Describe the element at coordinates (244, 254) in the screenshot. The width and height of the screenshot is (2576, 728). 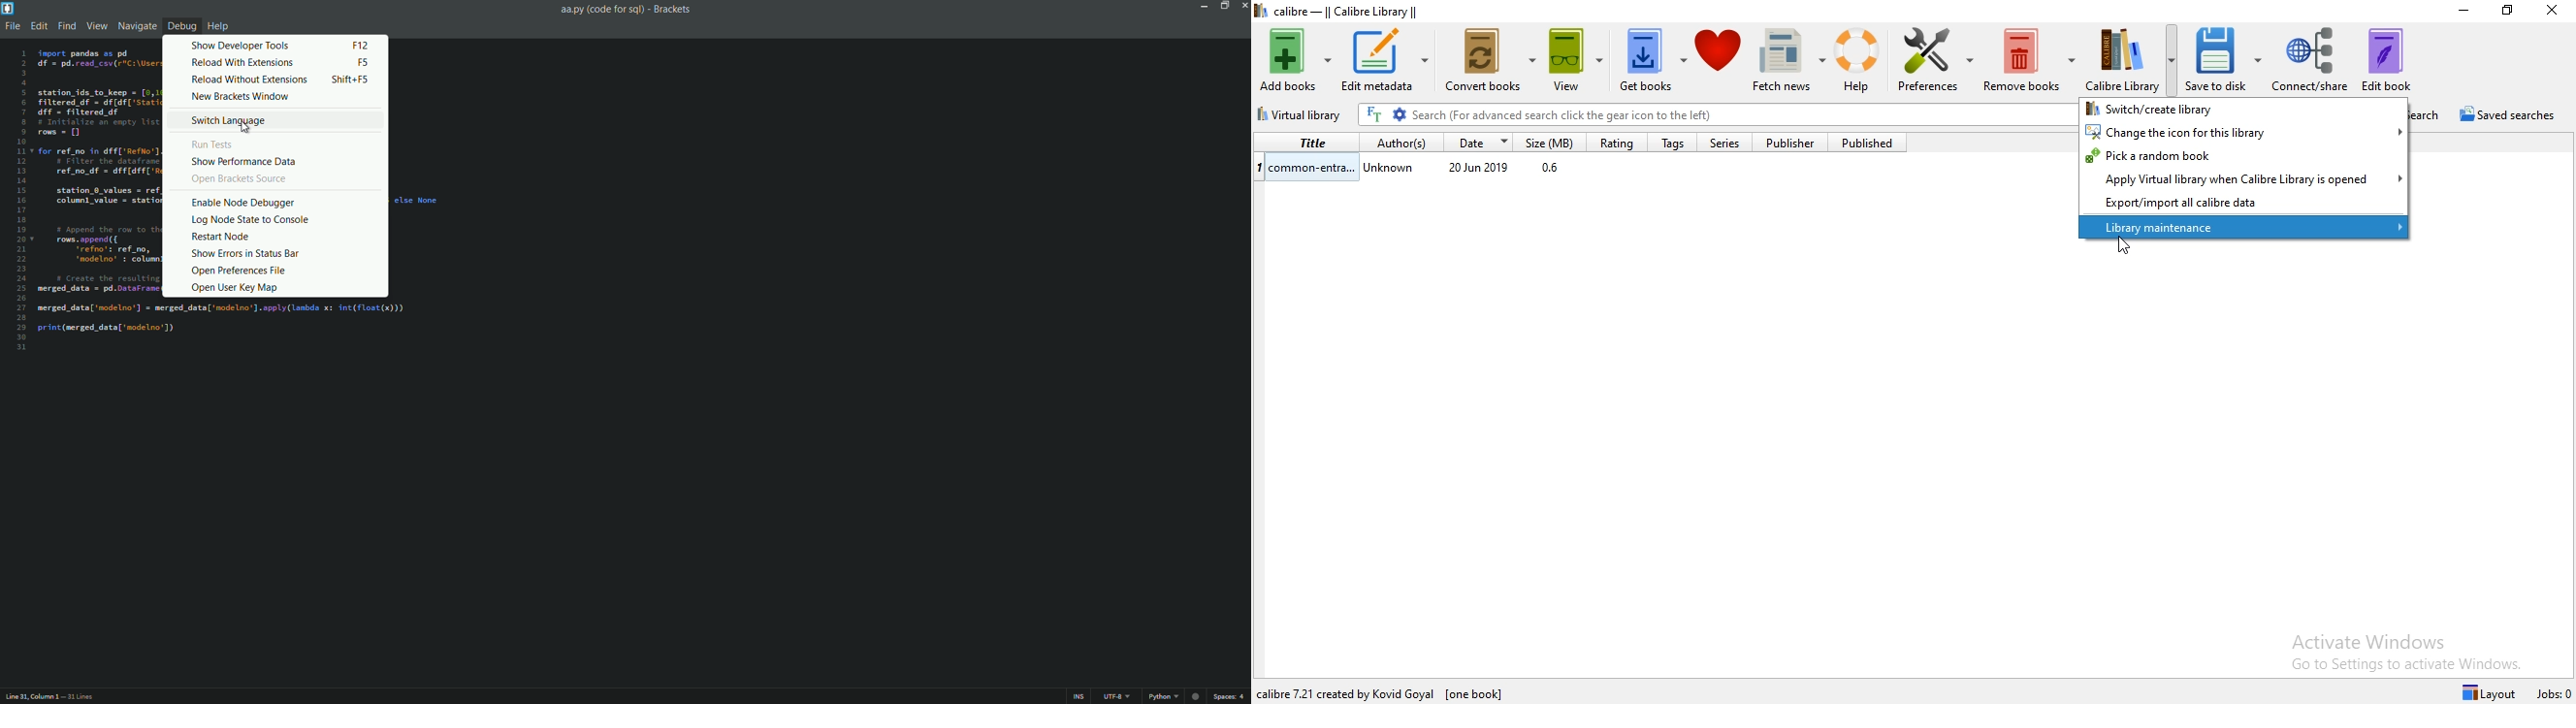
I see `show errors in status bar` at that location.